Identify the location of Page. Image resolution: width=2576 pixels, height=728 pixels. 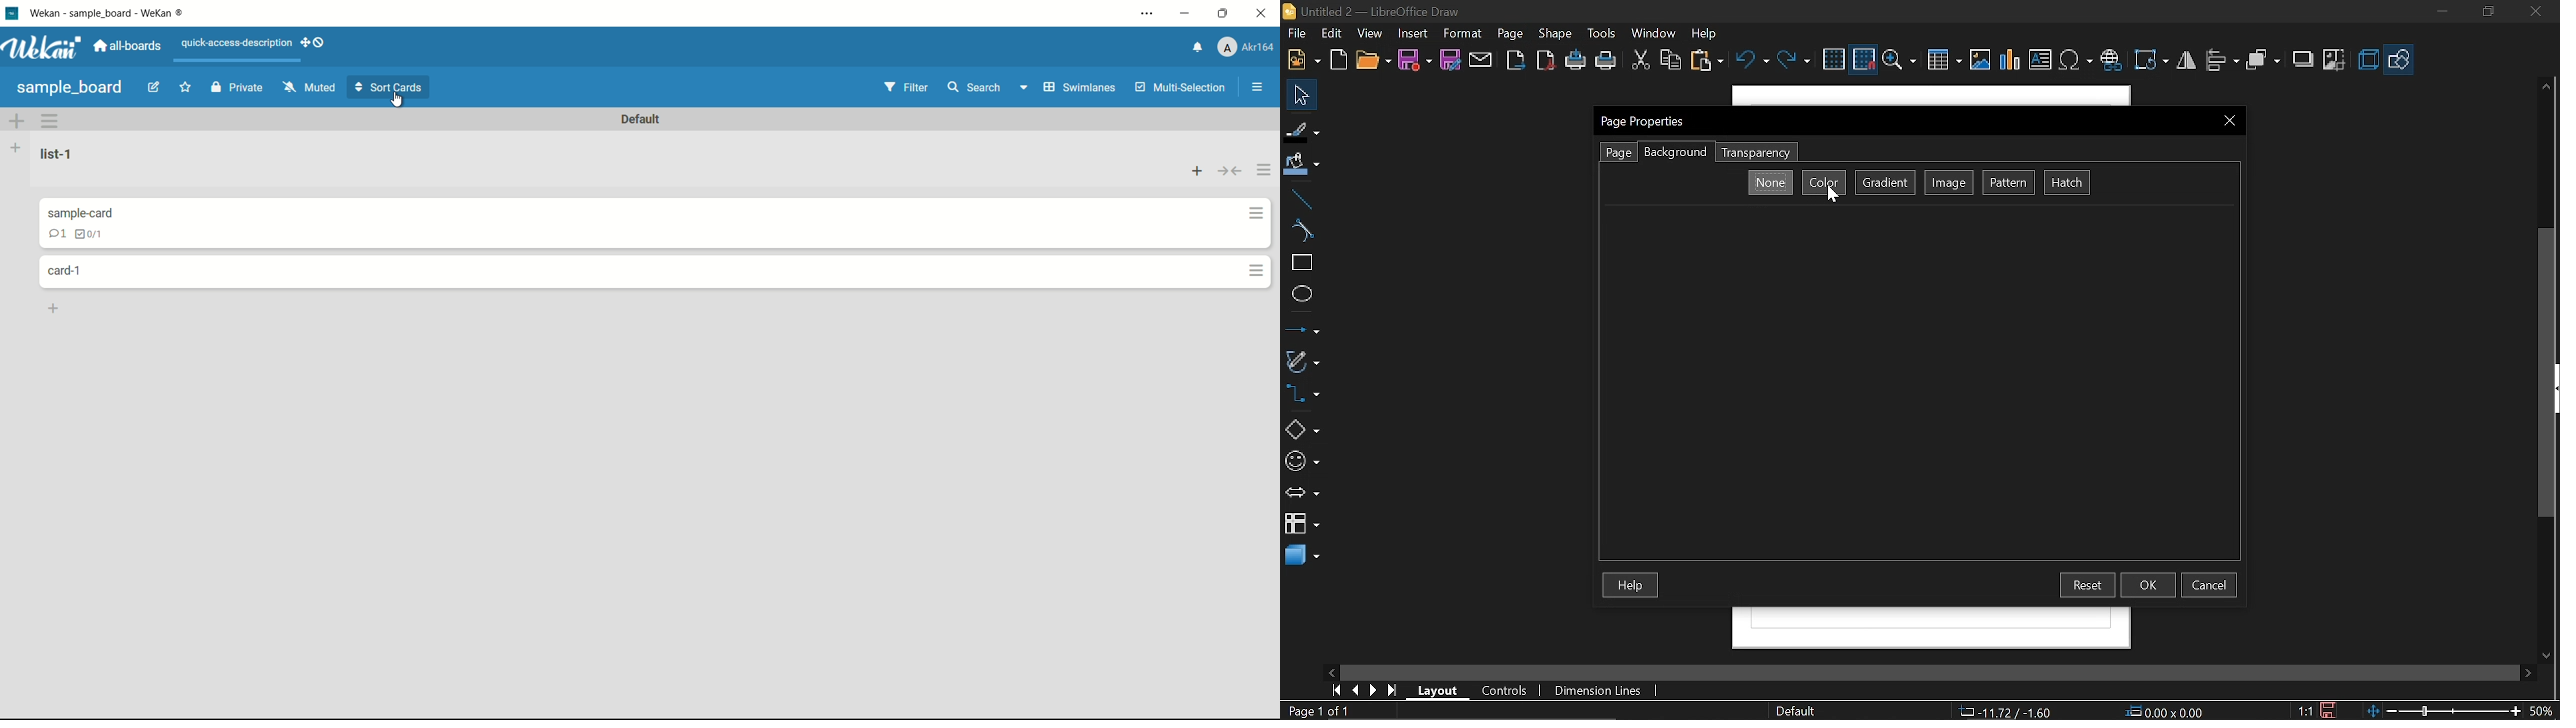
(1618, 152).